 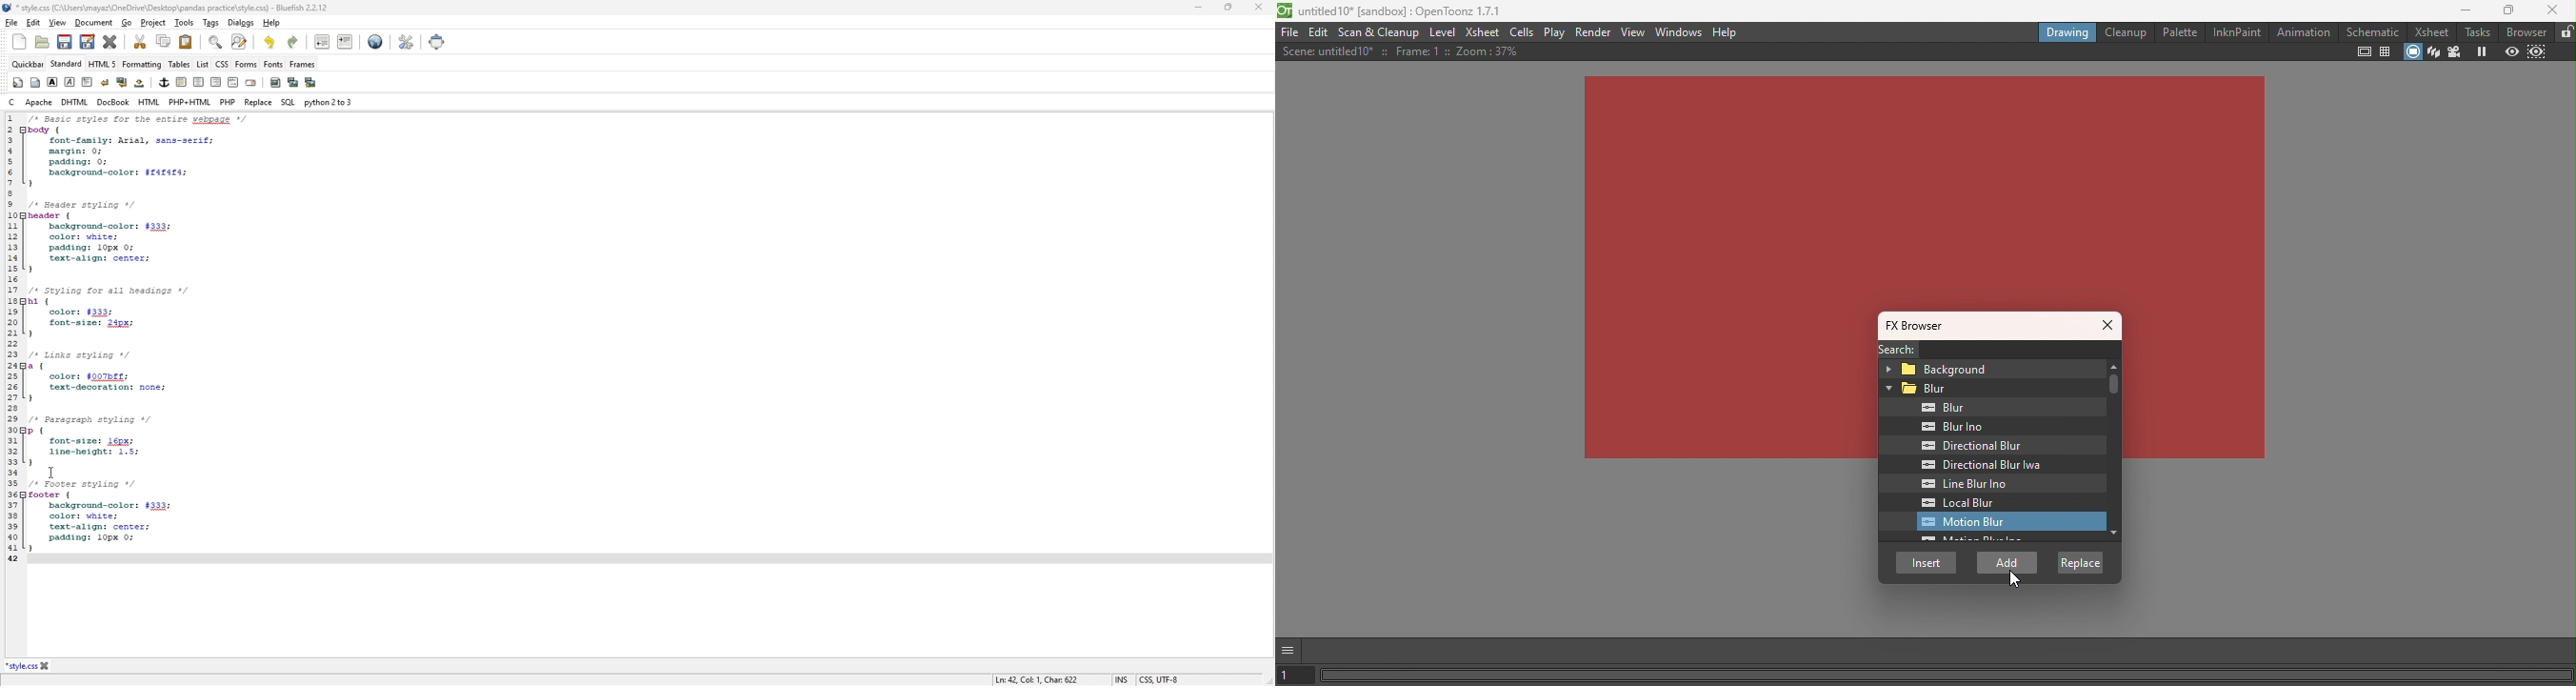 I want to click on go, so click(x=126, y=23).